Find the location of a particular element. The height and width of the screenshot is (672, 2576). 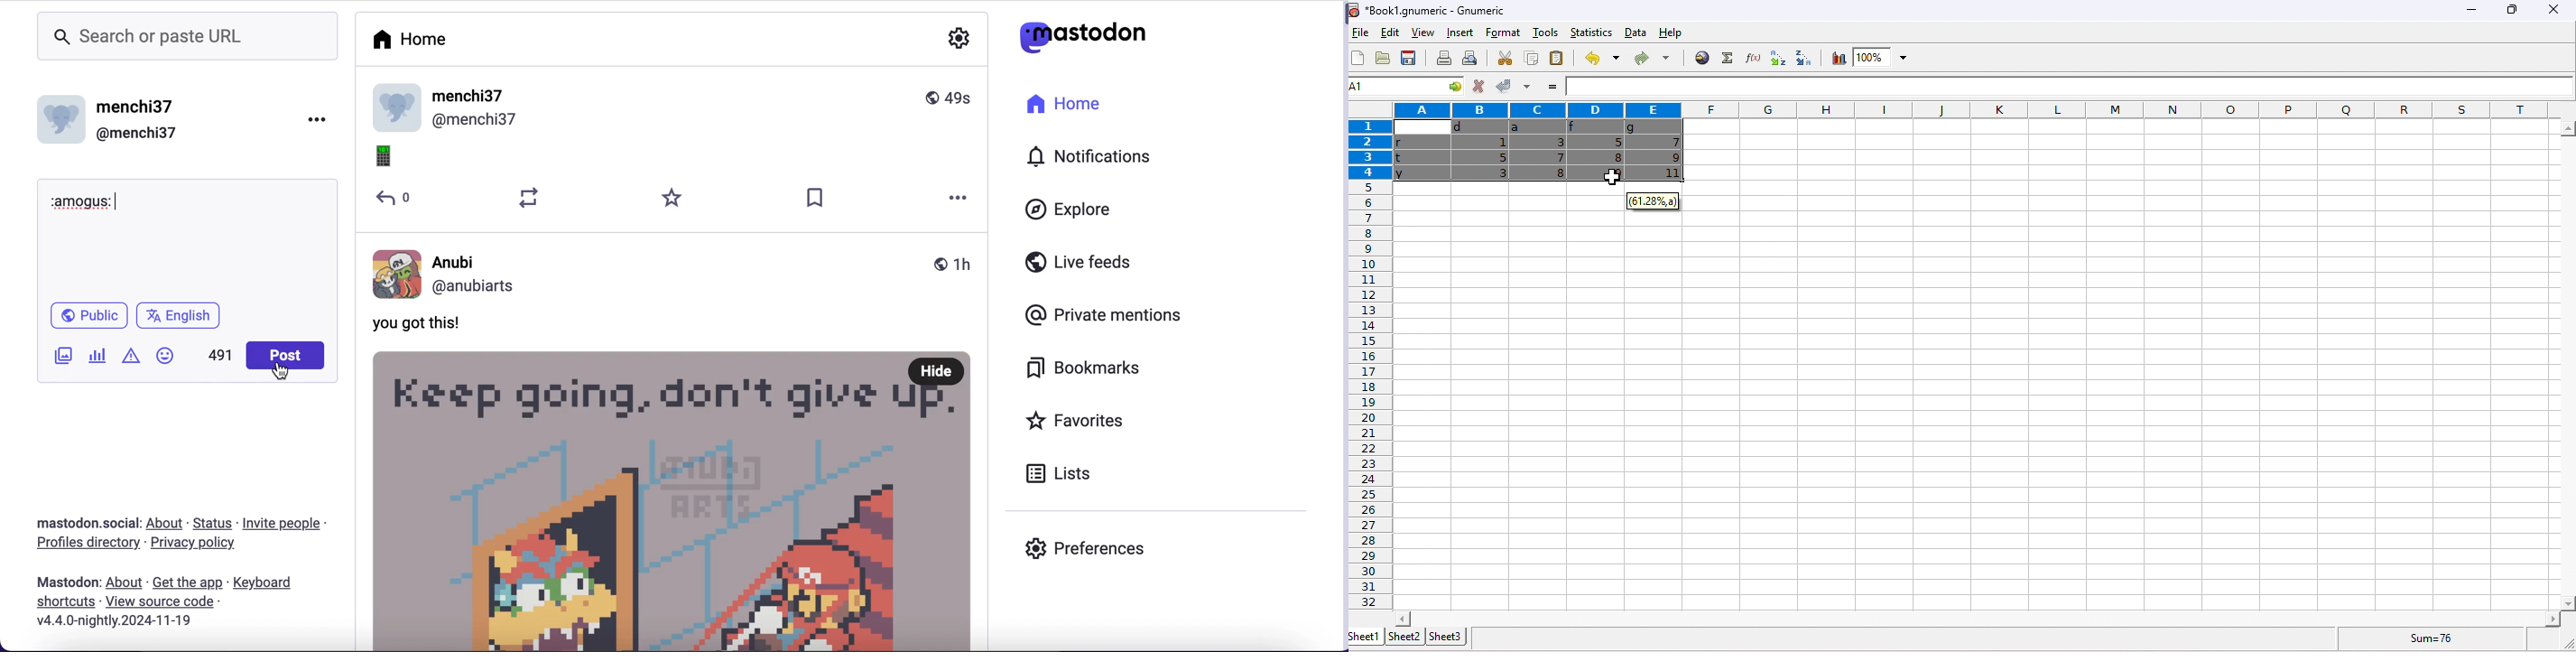

491 characters left is located at coordinates (222, 355).